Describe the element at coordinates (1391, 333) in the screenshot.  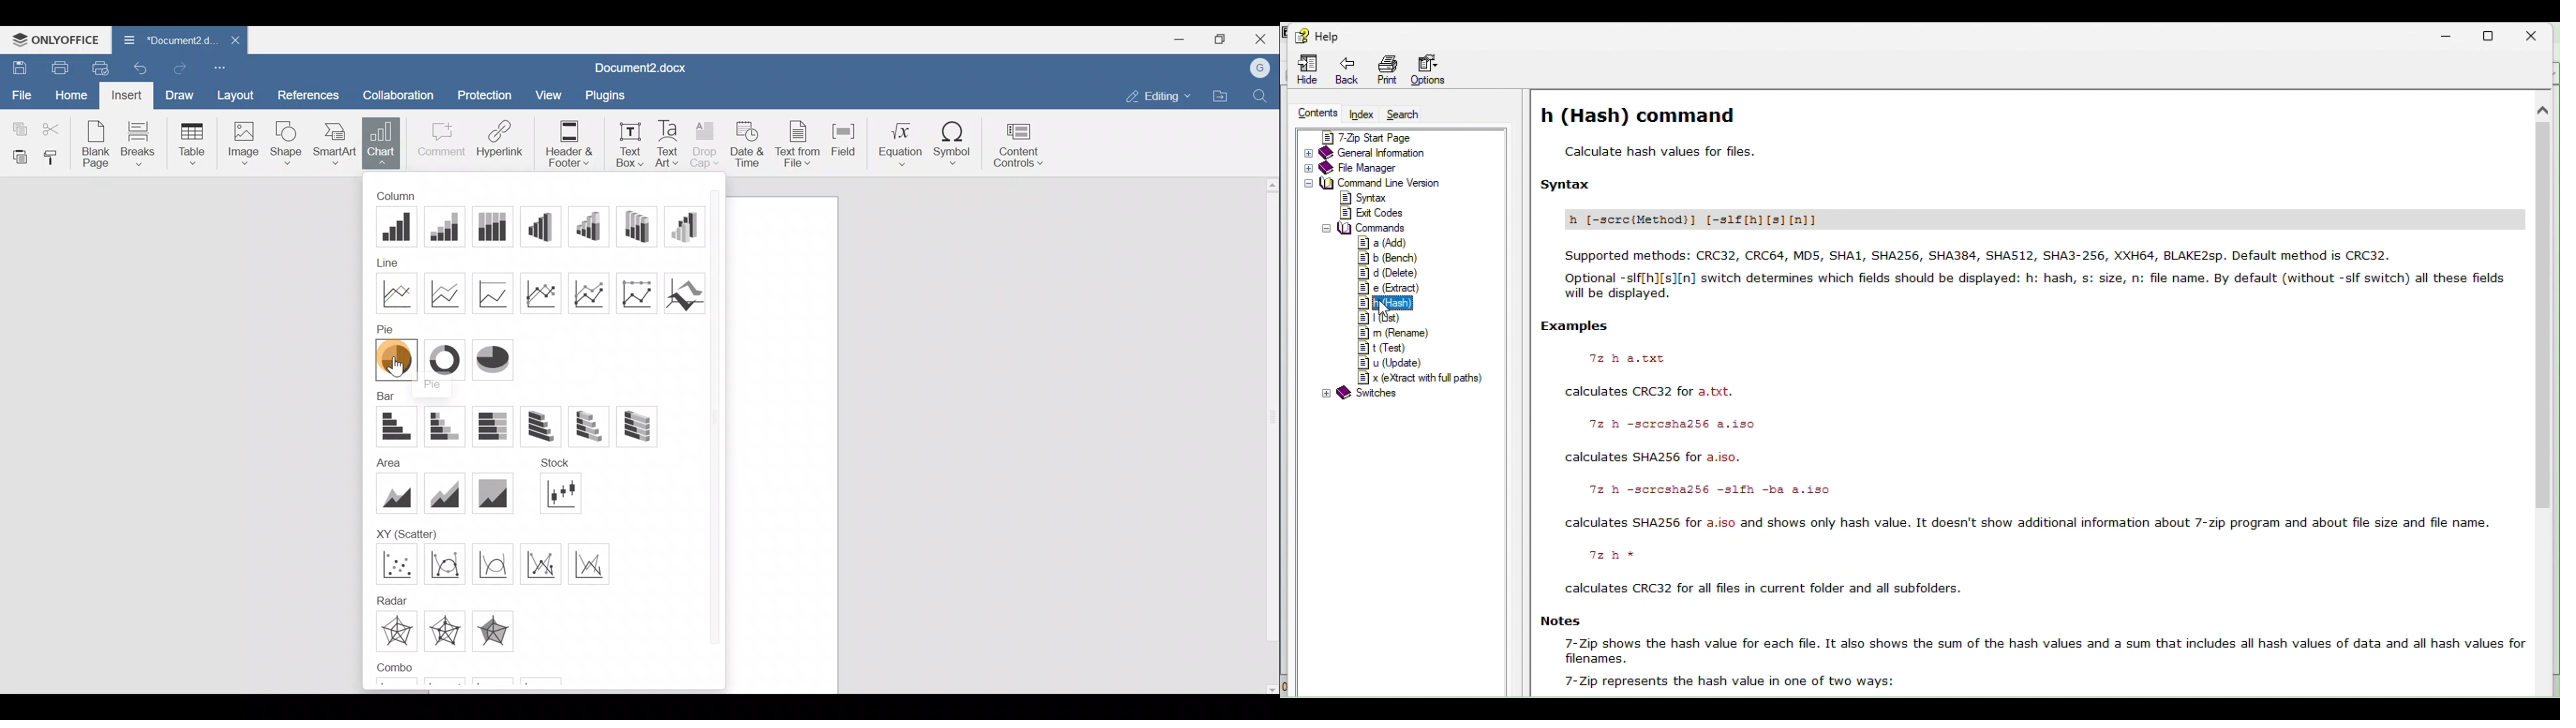
I see `m(rename)` at that location.